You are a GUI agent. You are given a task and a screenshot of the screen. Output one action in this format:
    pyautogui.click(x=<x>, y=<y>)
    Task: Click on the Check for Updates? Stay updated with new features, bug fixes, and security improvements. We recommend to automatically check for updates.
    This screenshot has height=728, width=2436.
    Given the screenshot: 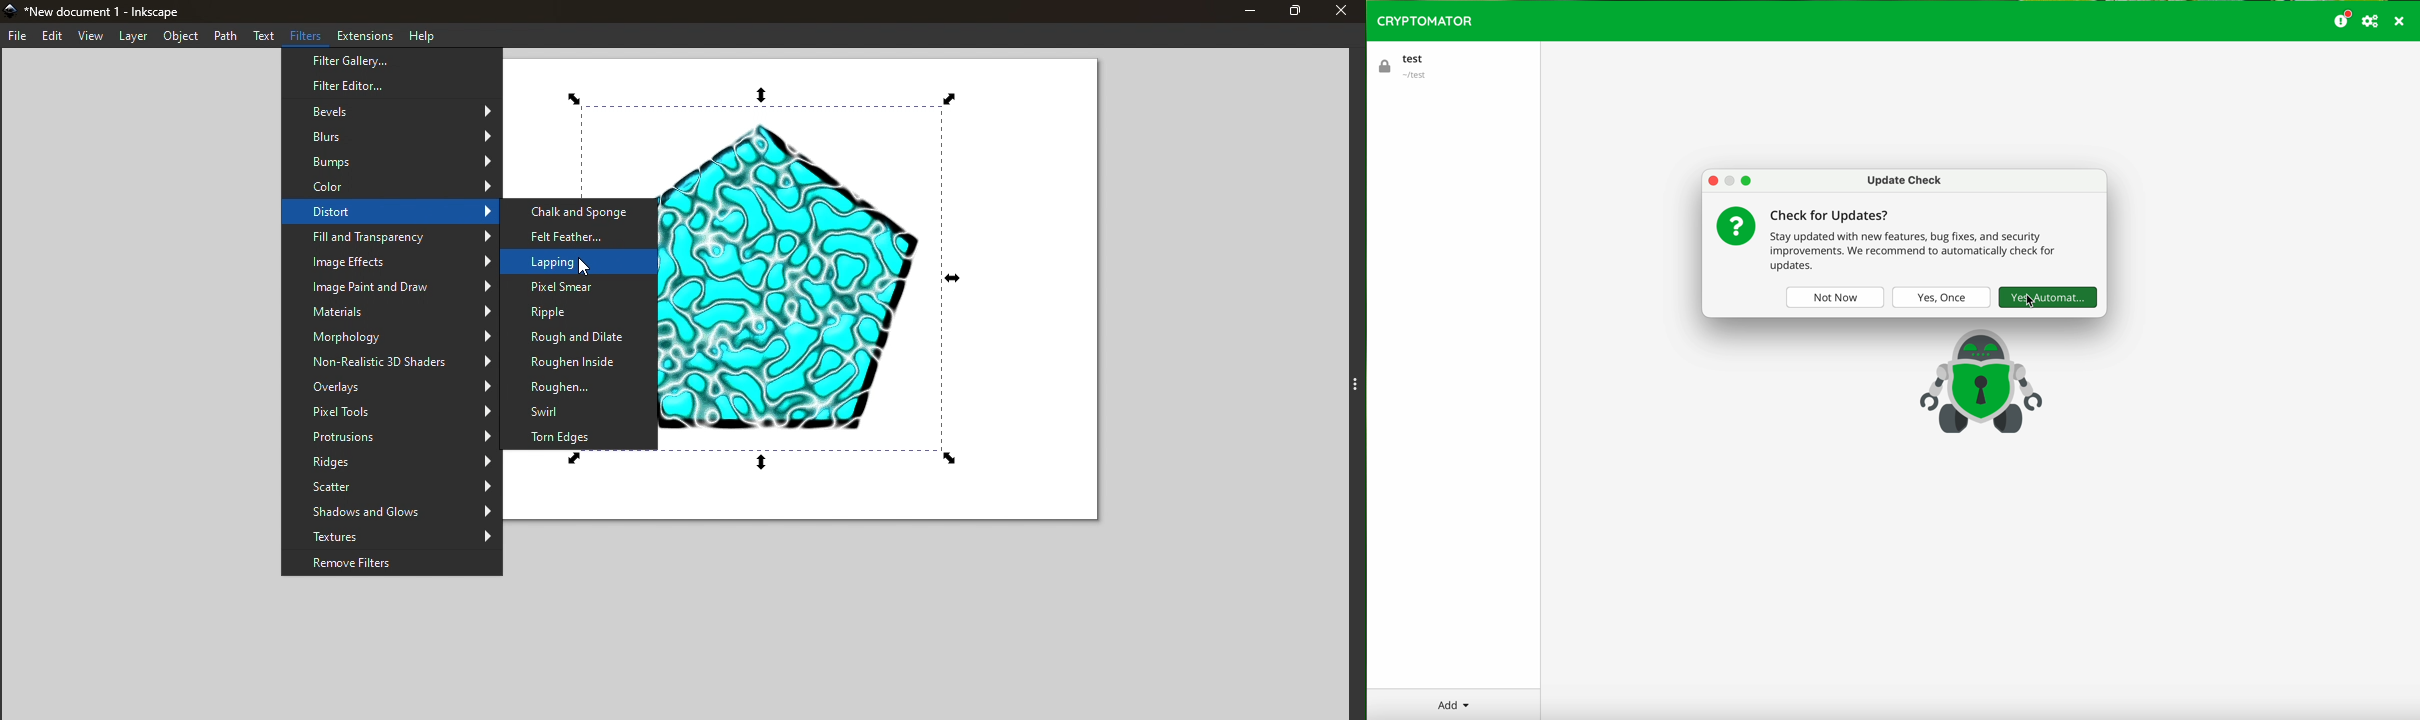 What is the action you would take?
    pyautogui.click(x=1925, y=240)
    